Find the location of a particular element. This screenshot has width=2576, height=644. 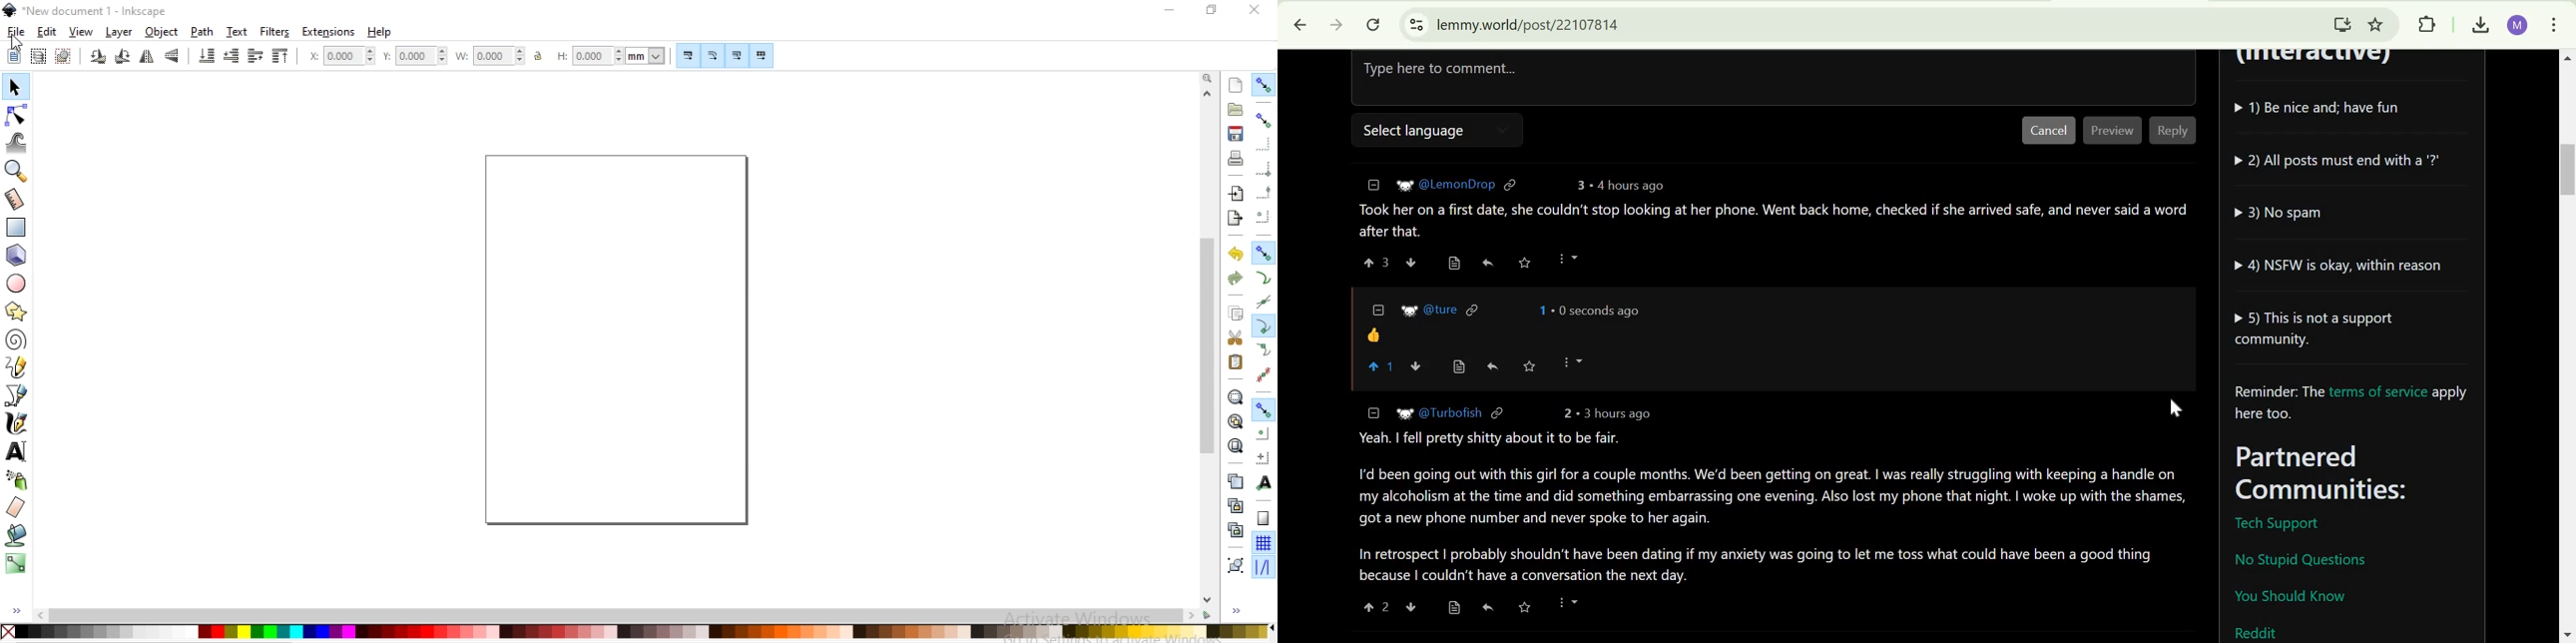

snap text anchors and baselines is located at coordinates (1262, 482).